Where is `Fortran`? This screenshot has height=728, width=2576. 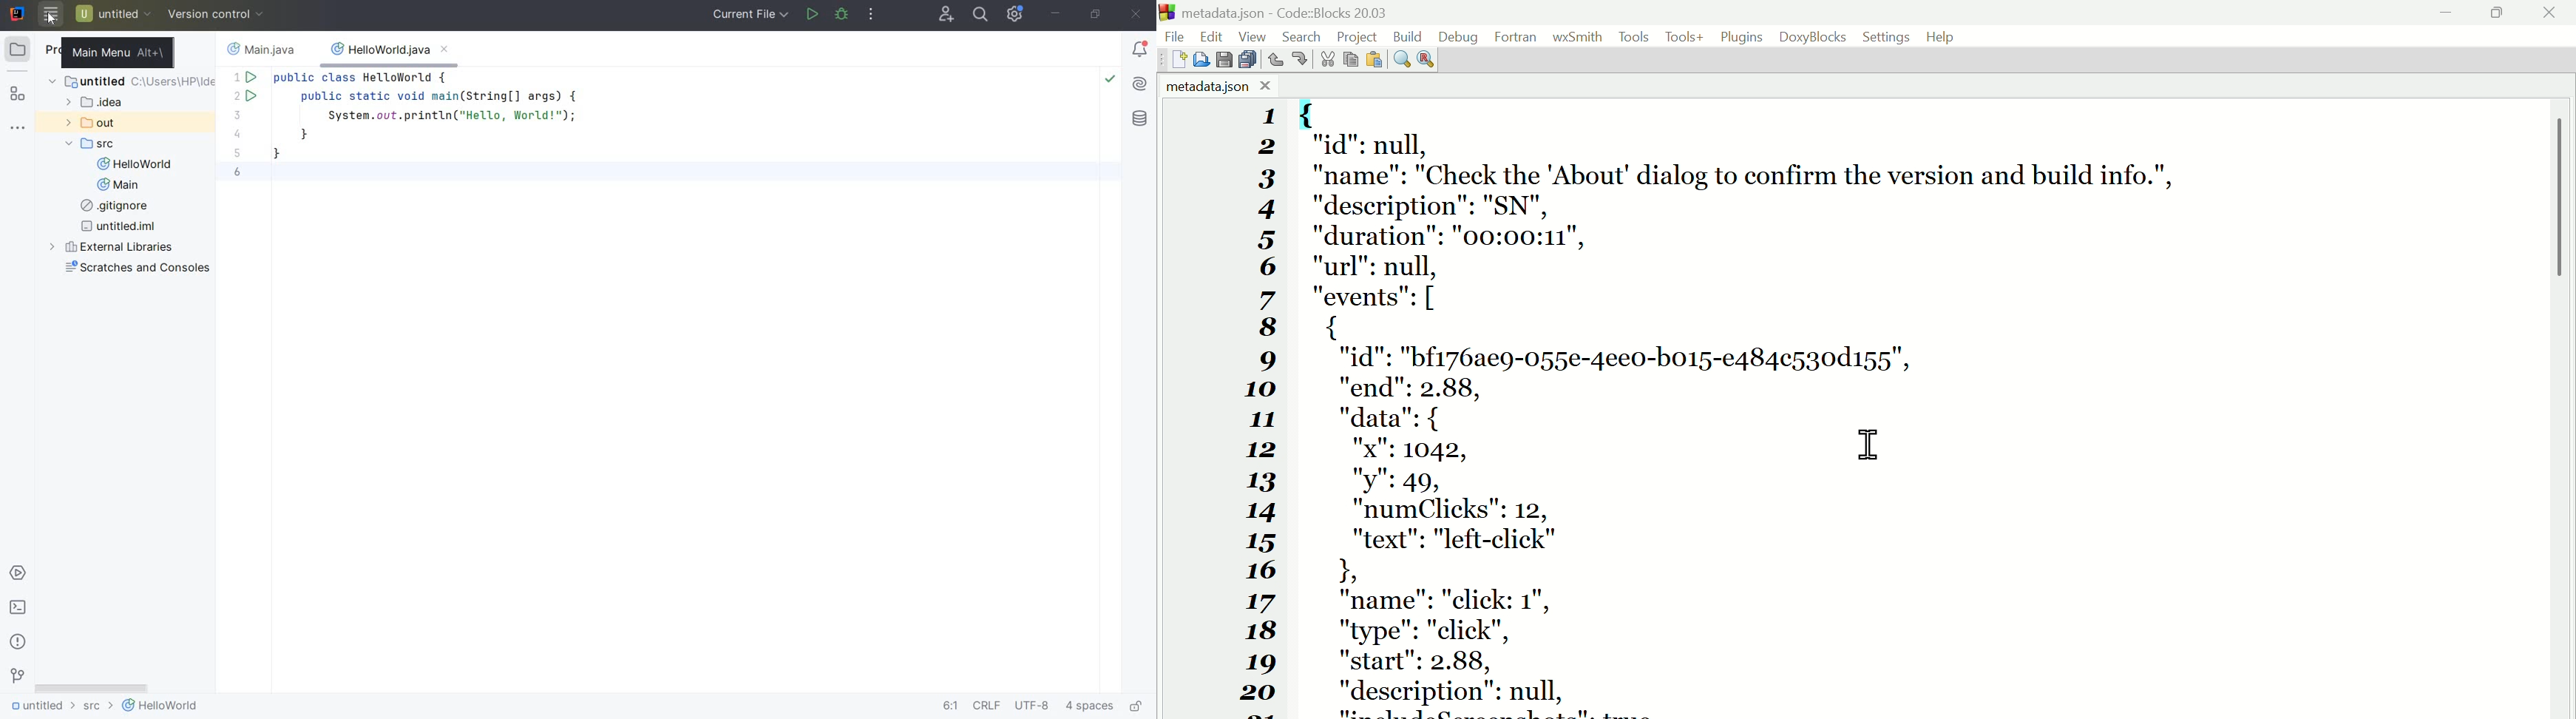
Fortran is located at coordinates (1516, 37).